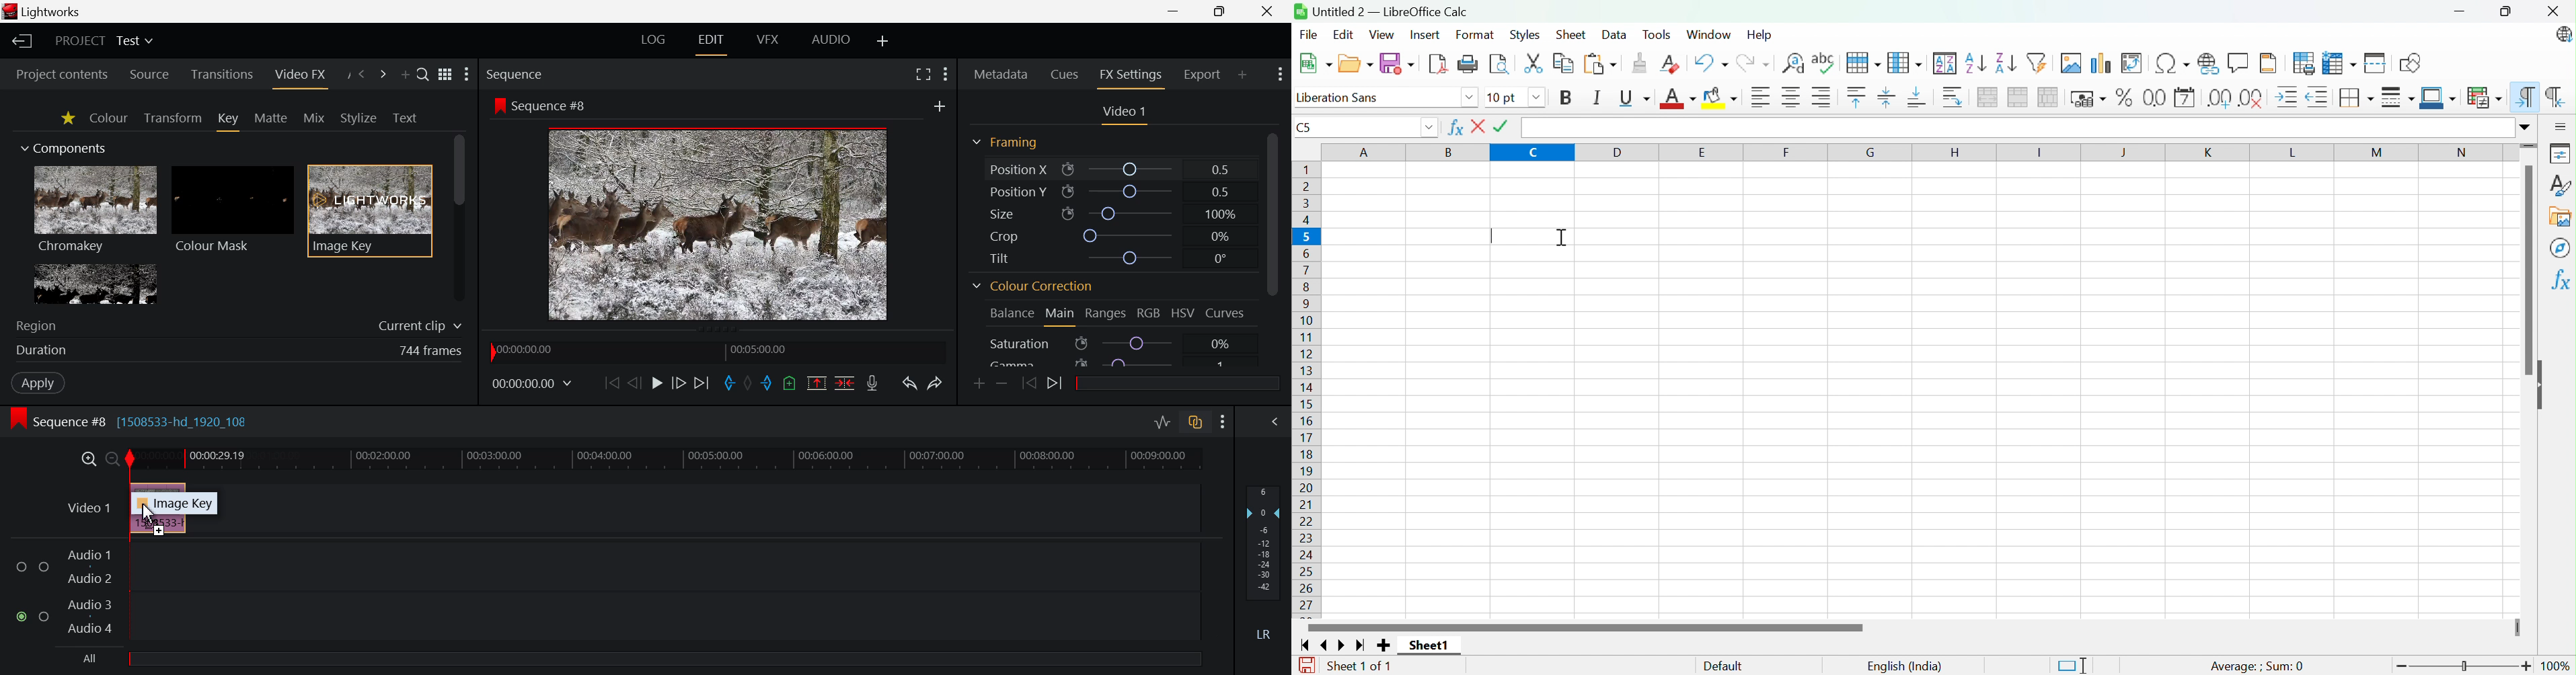 This screenshot has width=2576, height=700. What do you see at coordinates (1537, 98) in the screenshot?
I see `Drop down` at bounding box center [1537, 98].